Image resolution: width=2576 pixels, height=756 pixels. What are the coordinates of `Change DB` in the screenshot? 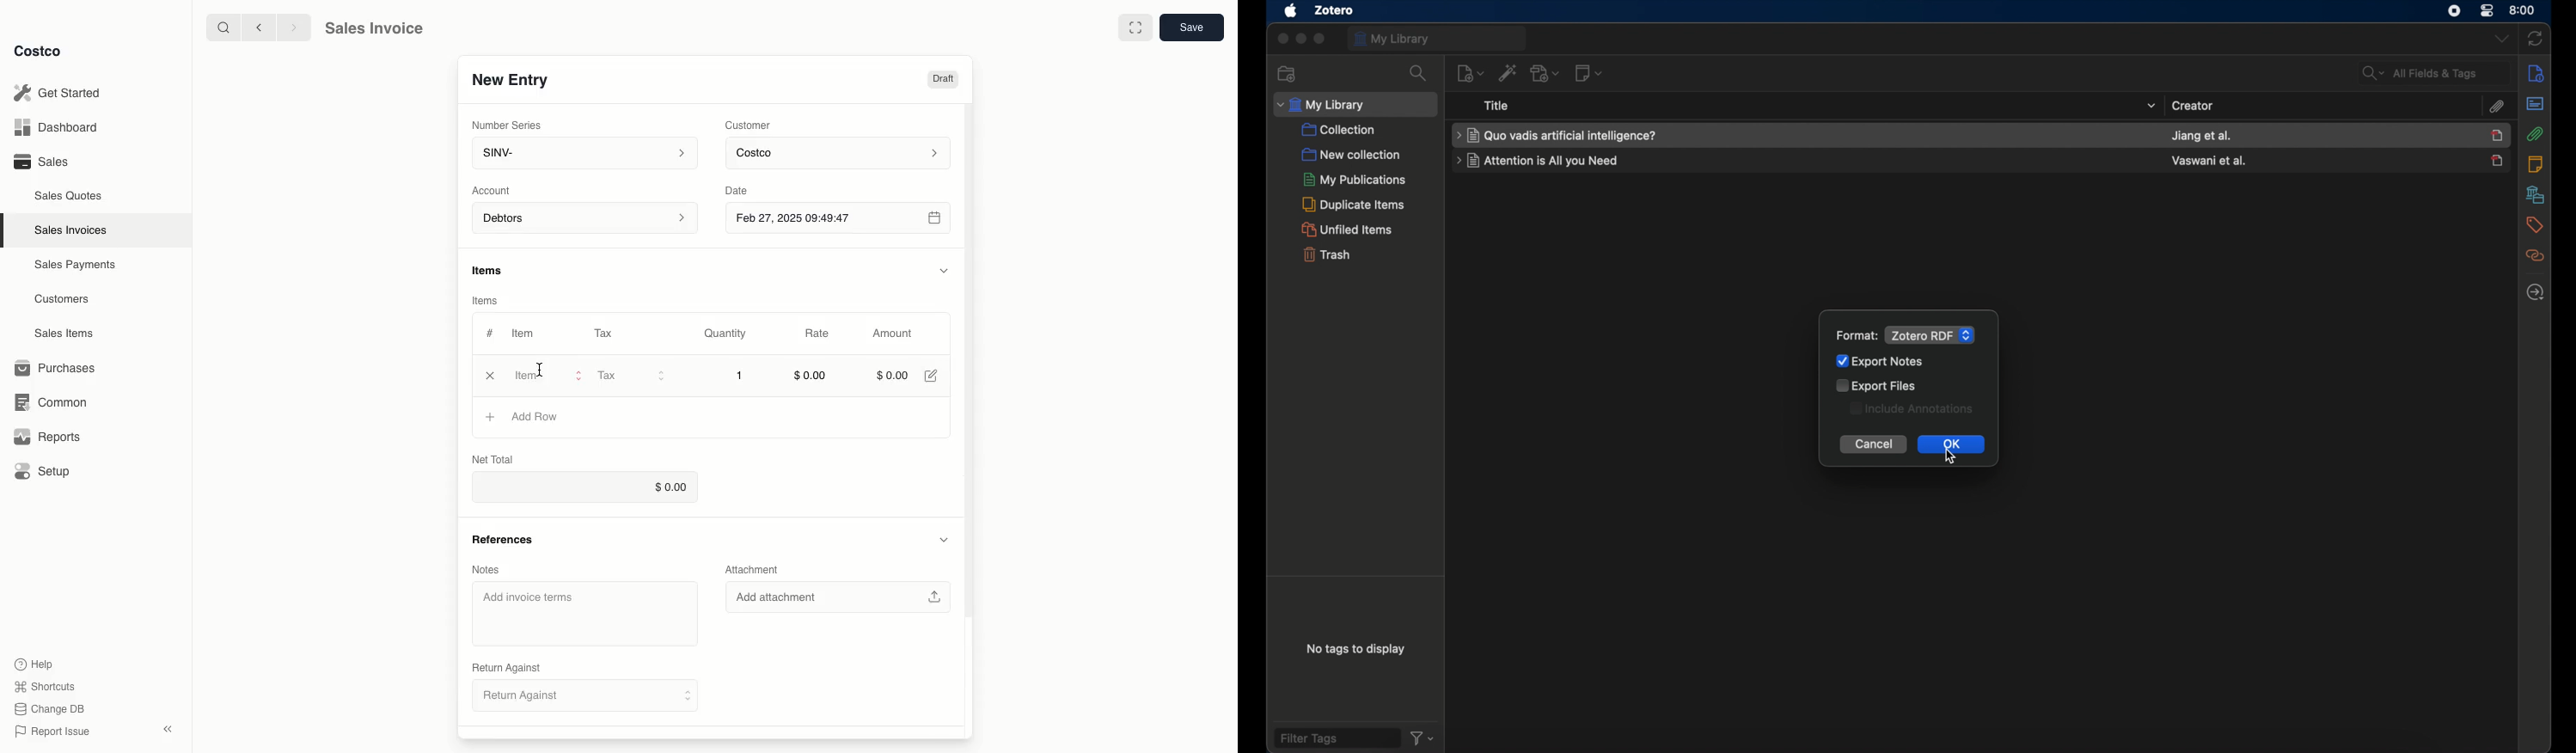 It's located at (52, 707).